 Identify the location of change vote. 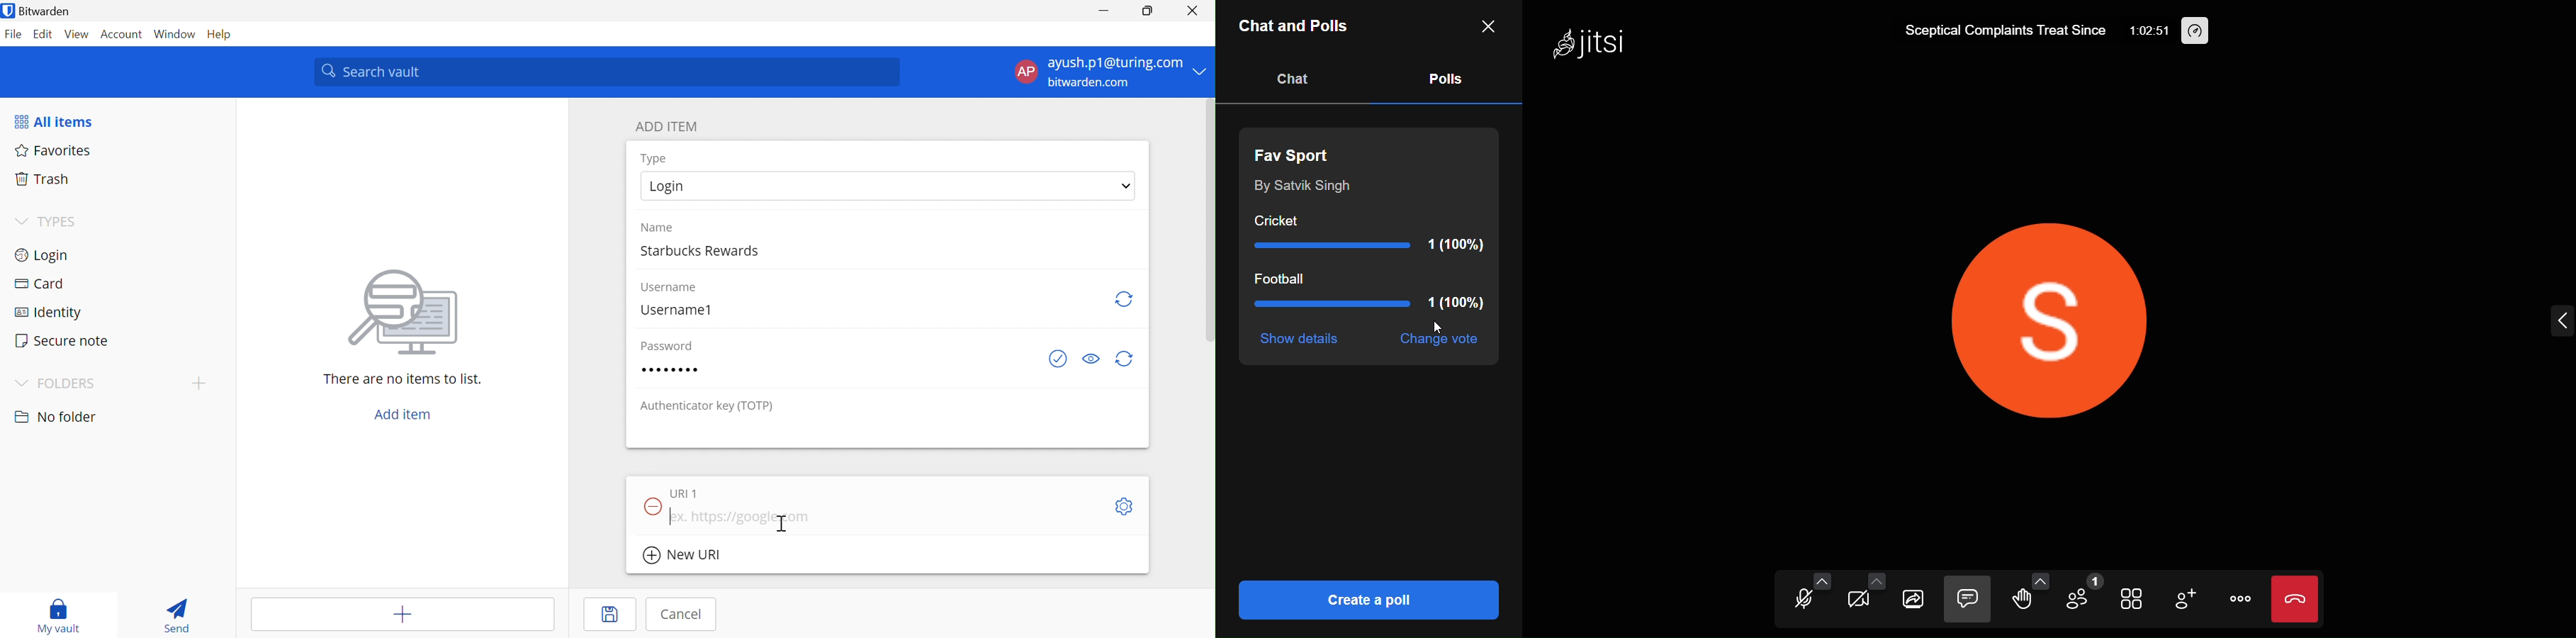
(1436, 341).